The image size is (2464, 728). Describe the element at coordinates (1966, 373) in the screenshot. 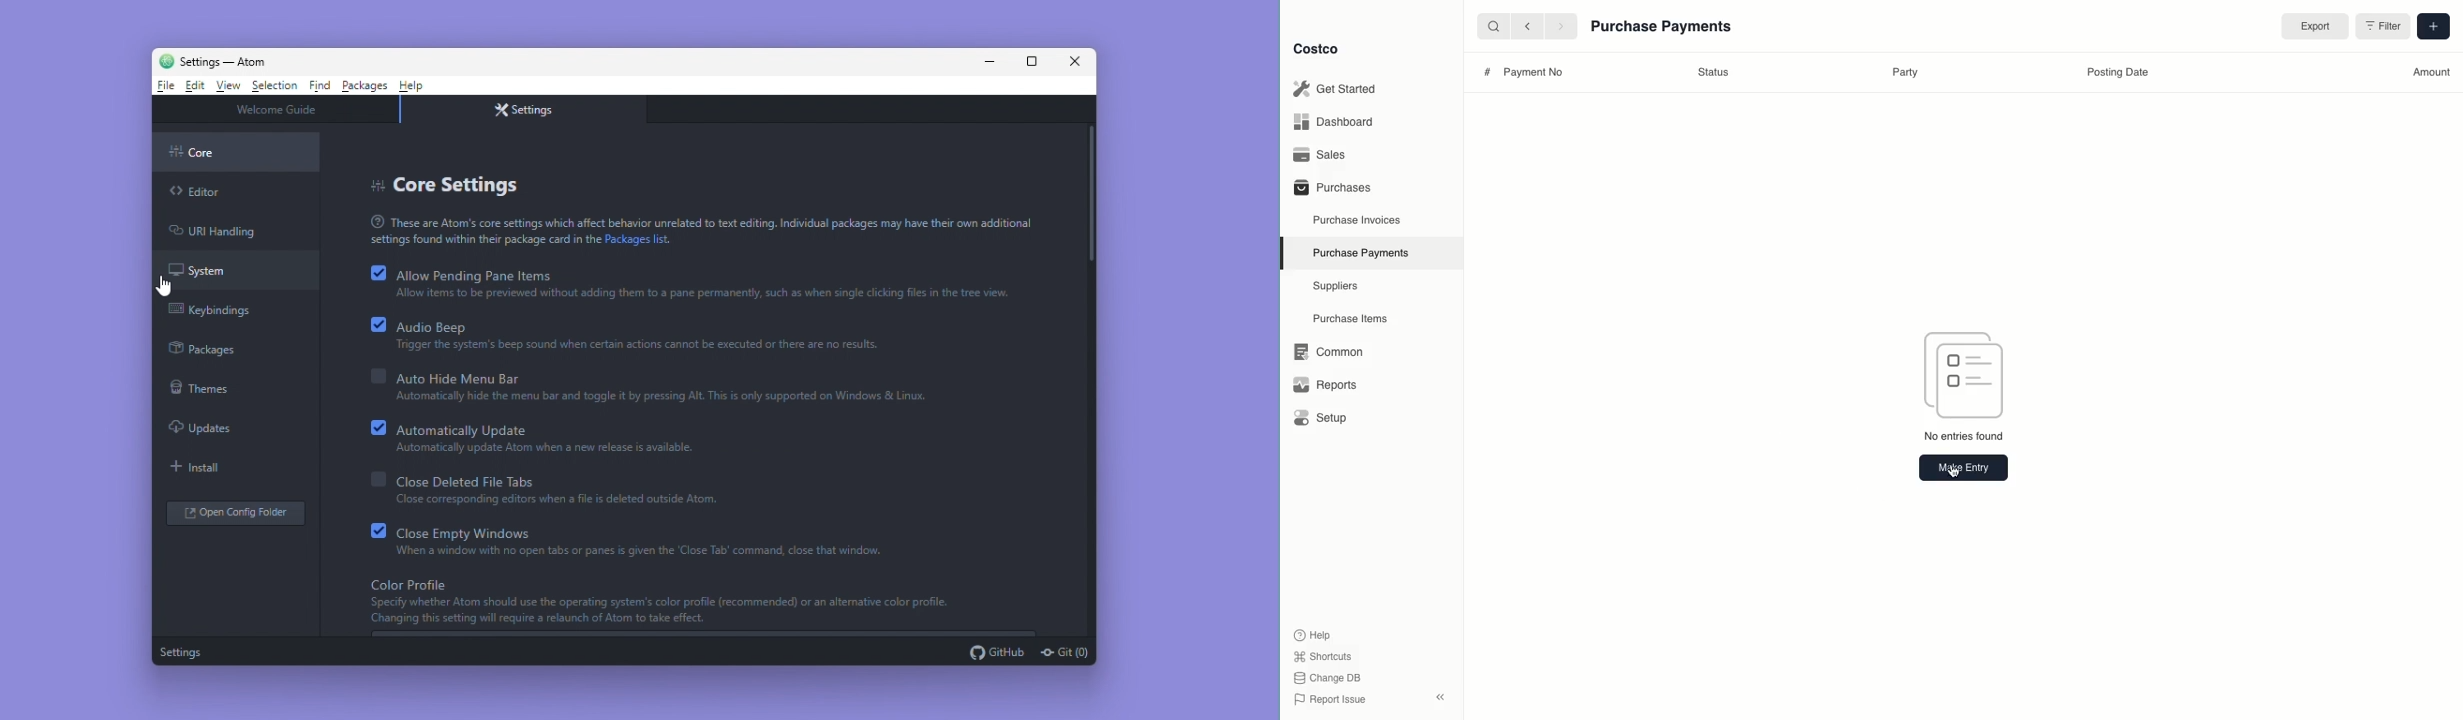

I see `Emblem` at that location.